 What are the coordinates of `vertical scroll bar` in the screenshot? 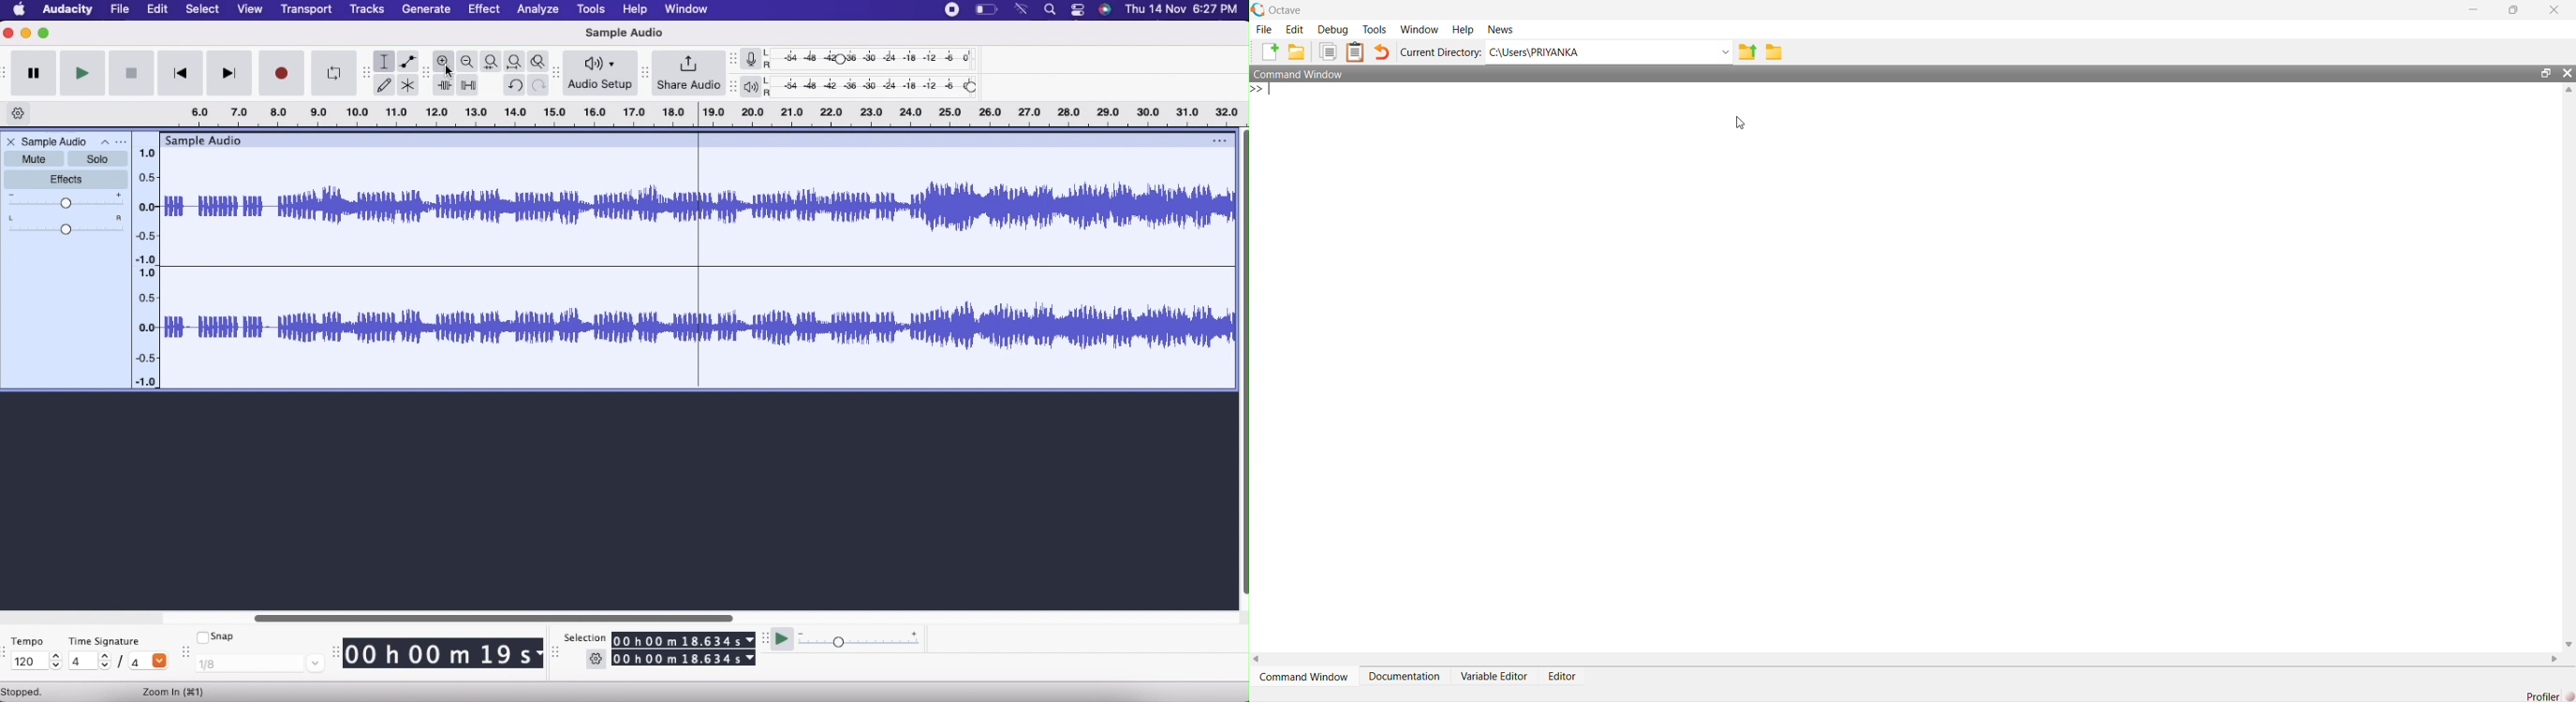 It's located at (2568, 366).